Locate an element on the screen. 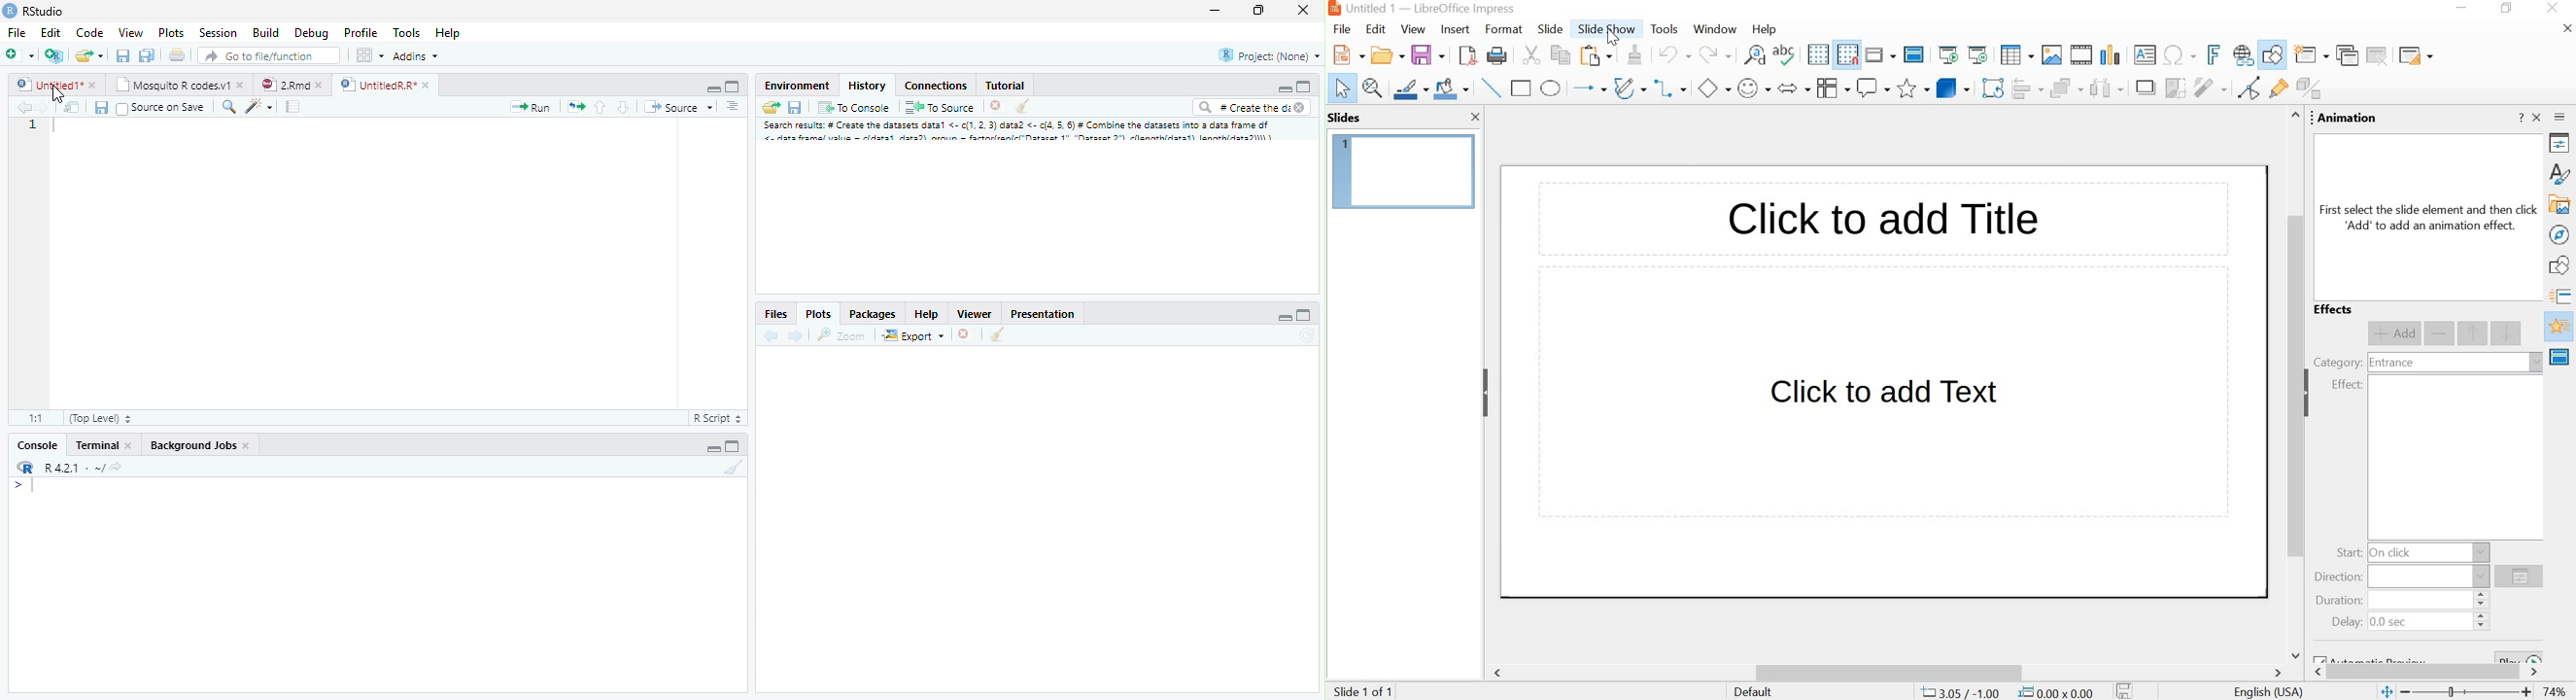 This screenshot has height=700, width=2576. Zoom is located at coordinates (228, 109).